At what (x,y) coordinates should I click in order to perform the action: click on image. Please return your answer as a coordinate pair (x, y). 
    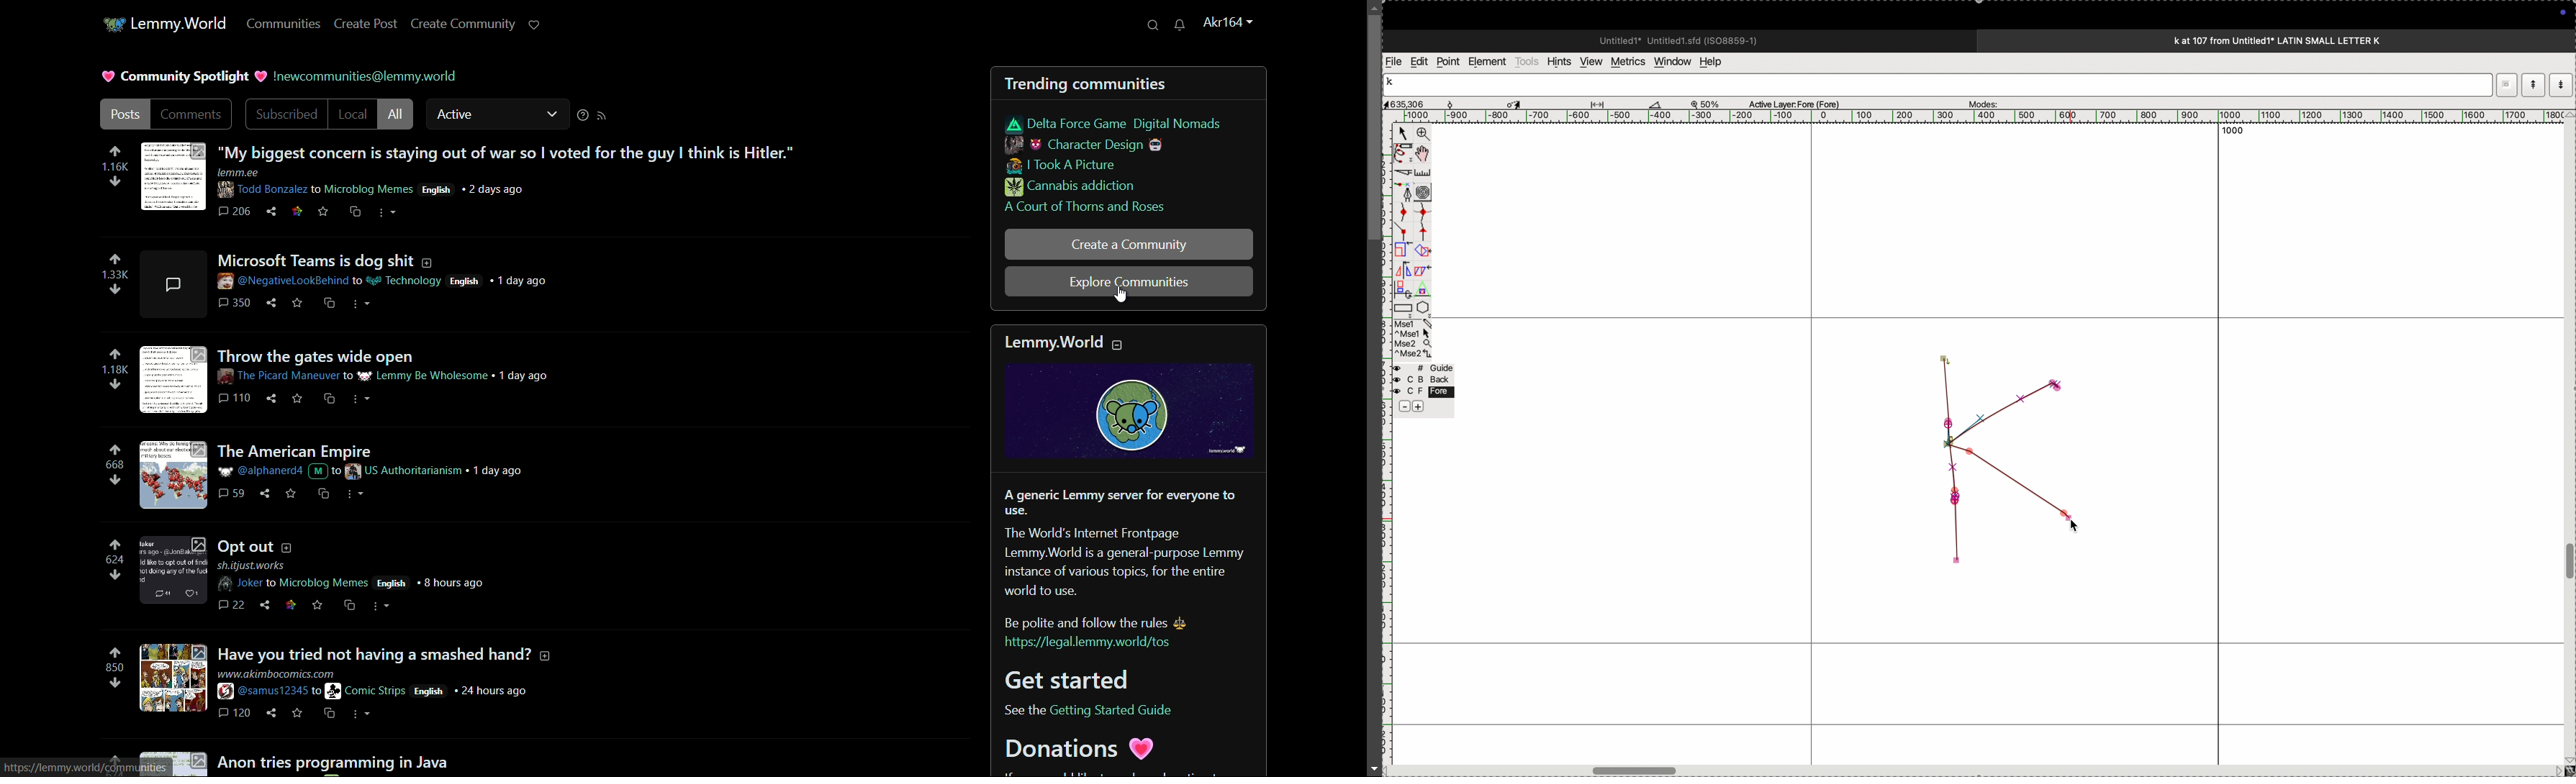
    Looking at the image, I should click on (176, 178).